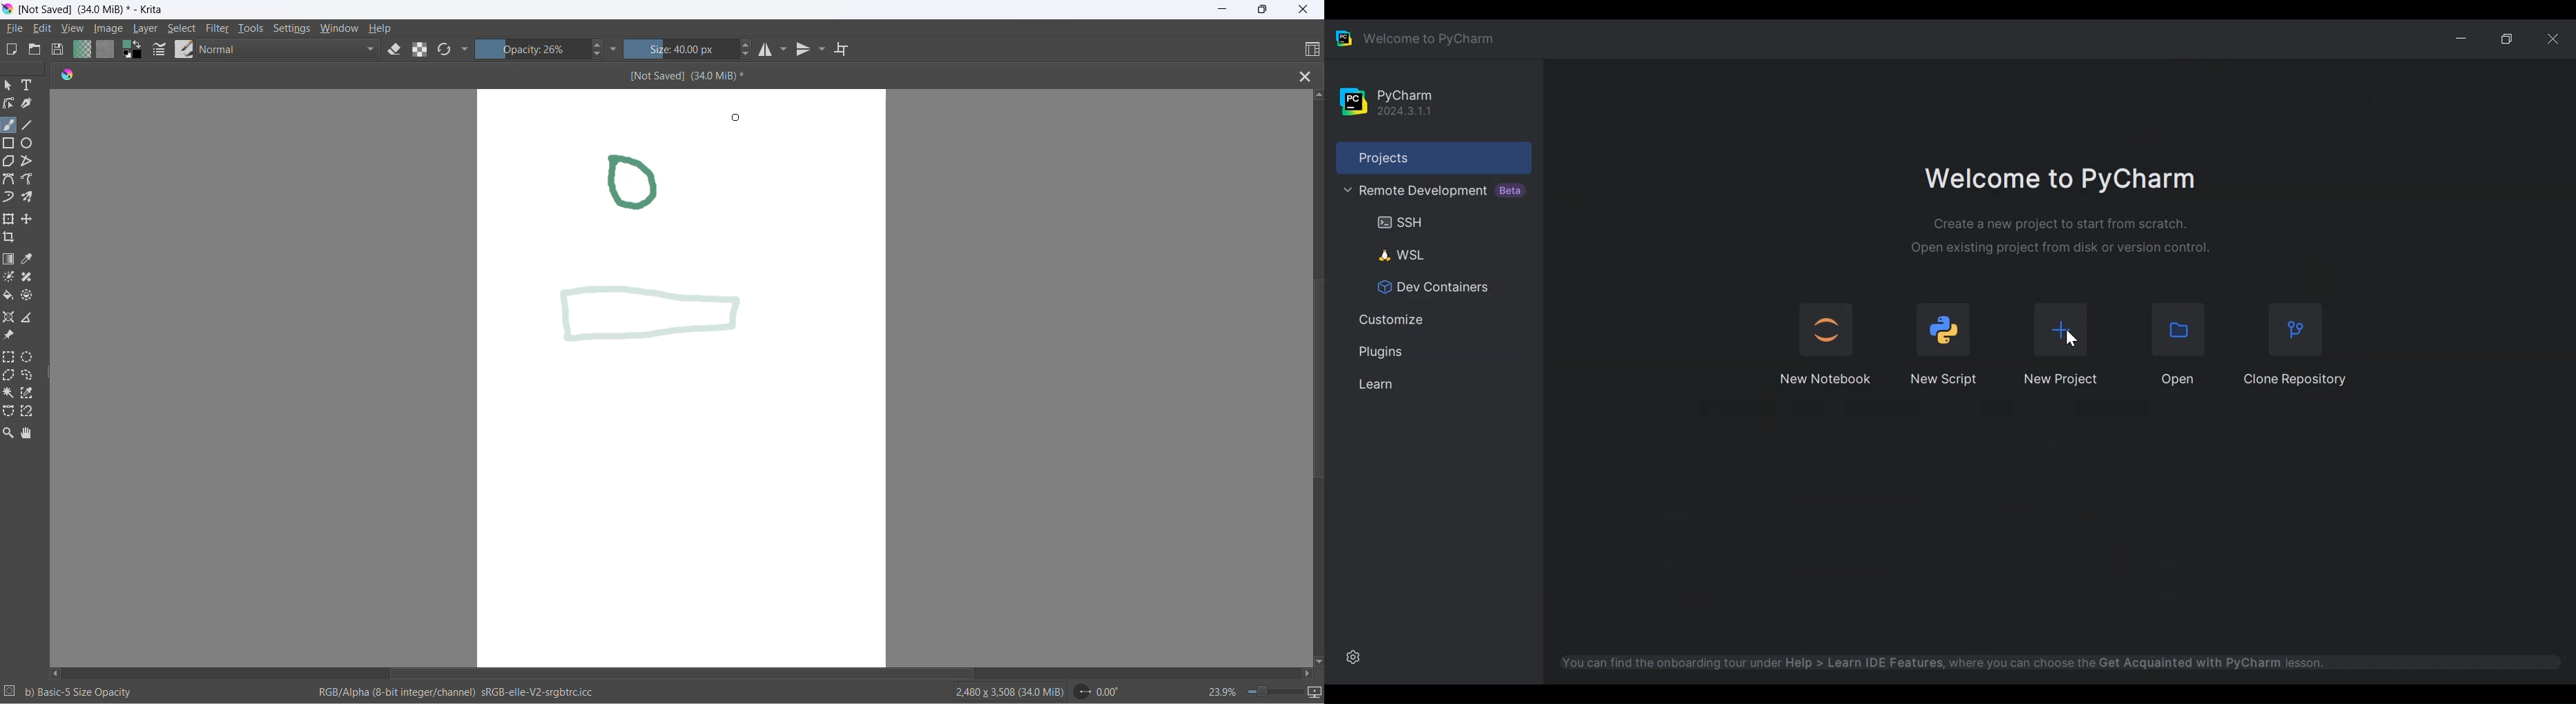 The image size is (2576, 728). I want to click on calligraphy, so click(32, 105).